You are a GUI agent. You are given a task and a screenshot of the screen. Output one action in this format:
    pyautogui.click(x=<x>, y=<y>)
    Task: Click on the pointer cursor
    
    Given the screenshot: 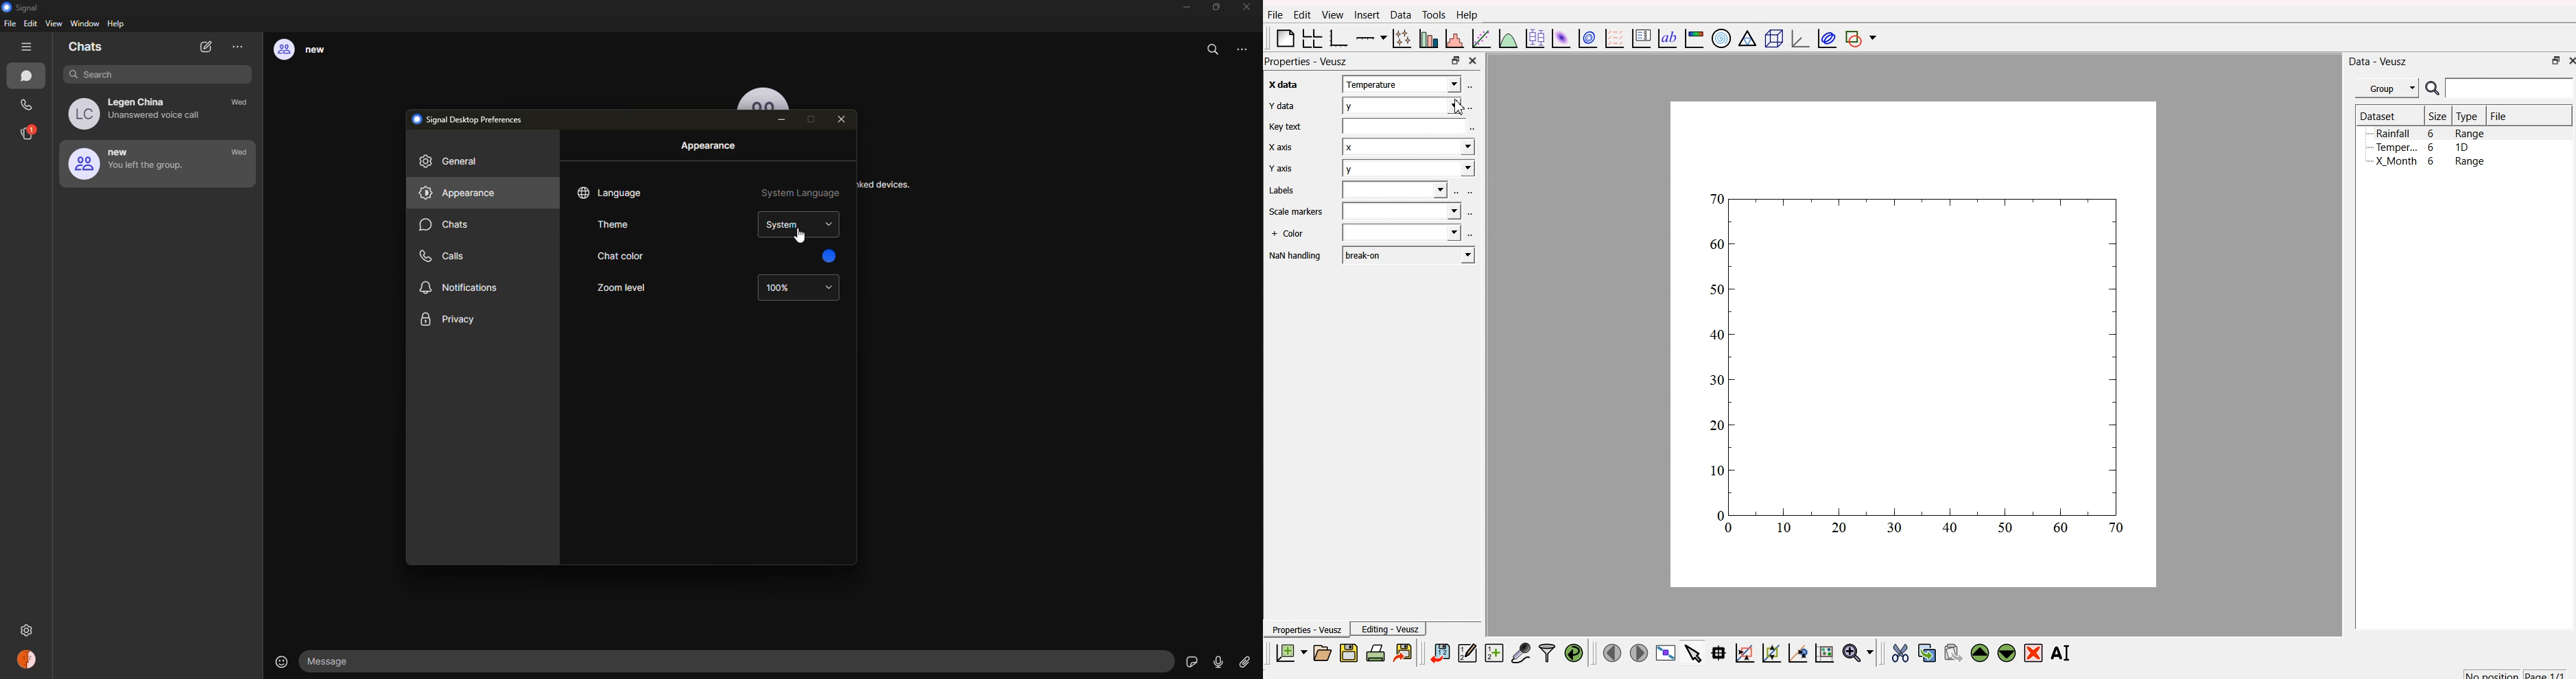 What is the action you would take?
    pyautogui.click(x=797, y=235)
    